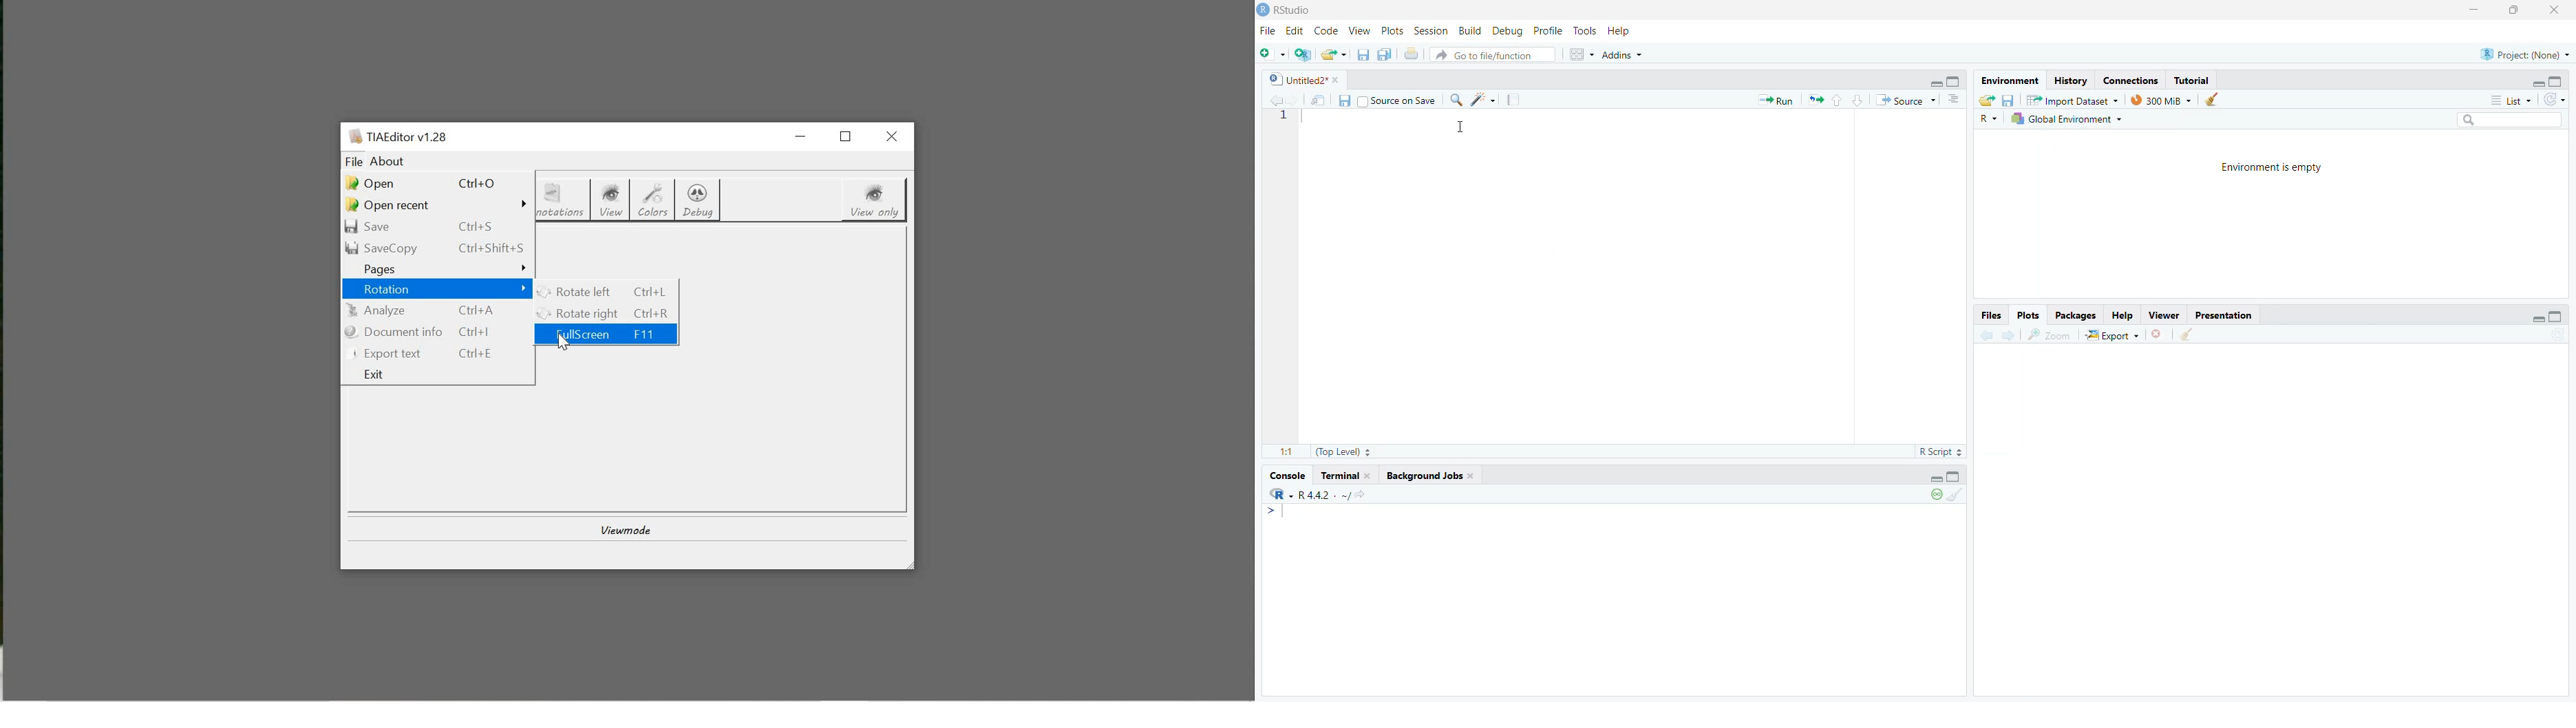  What do you see at coordinates (1484, 100) in the screenshot?
I see `code tools` at bounding box center [1484, 100].